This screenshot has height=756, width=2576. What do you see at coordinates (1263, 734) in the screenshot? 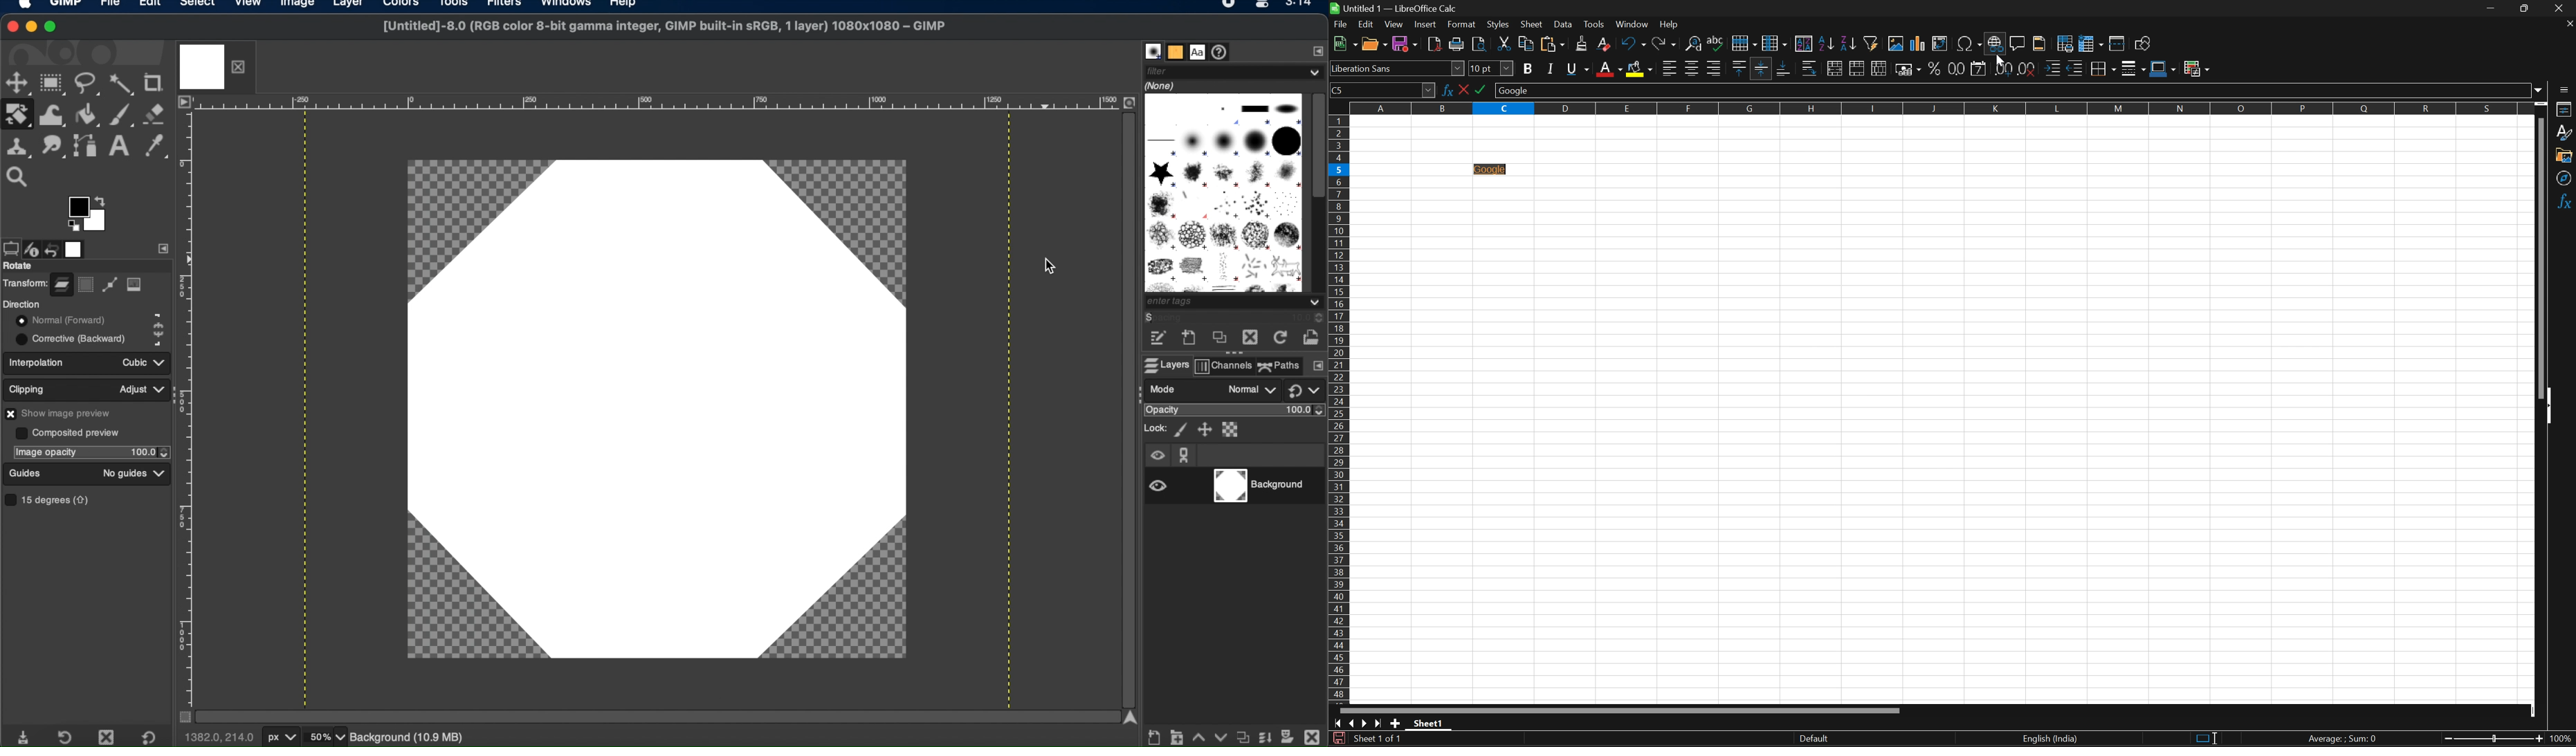
I see `merge layer and properties` at bounding box center [1263, 734].